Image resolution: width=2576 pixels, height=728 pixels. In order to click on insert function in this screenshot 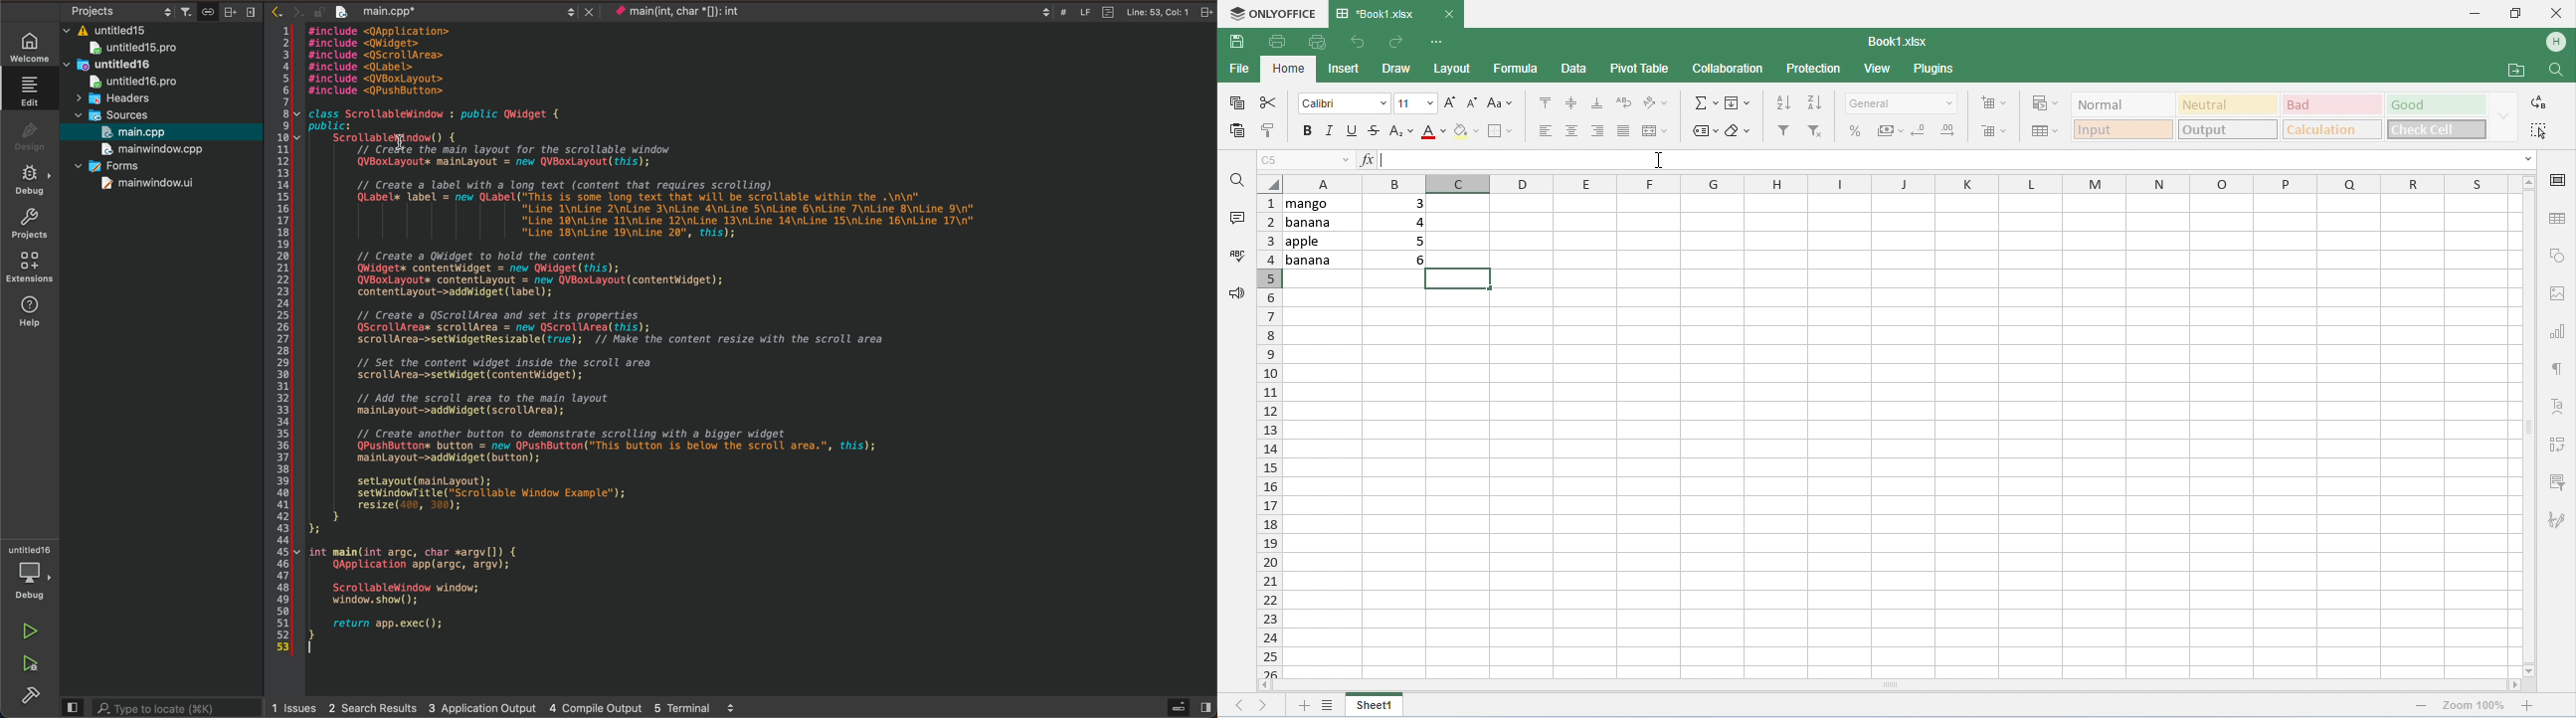, I will do `click(1704, 103)`.